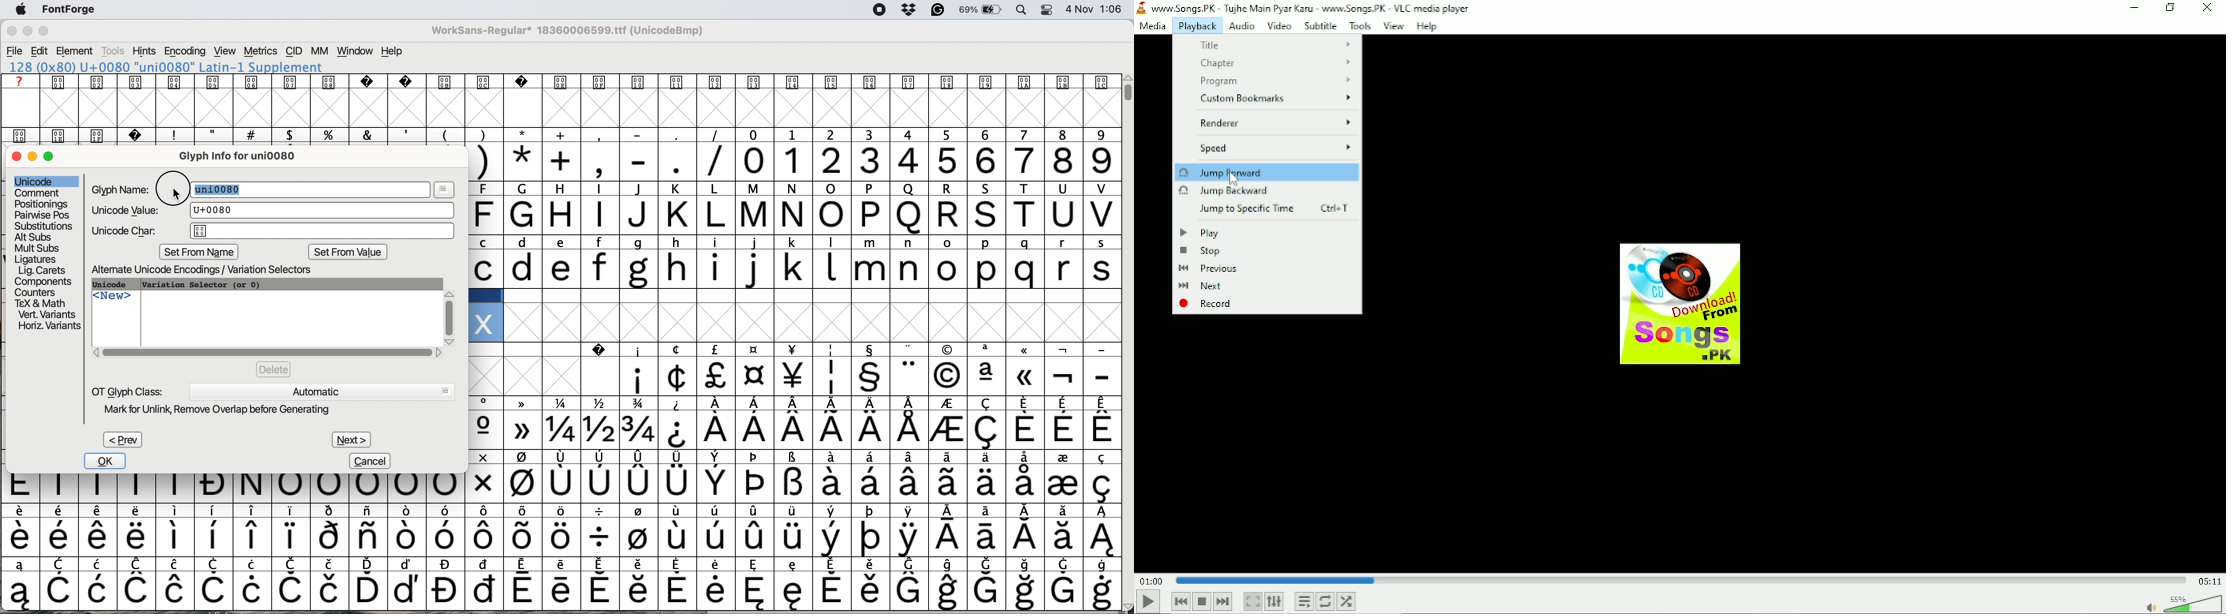 The image size is (2240, 616). What do you see at coordinates (321, 391) in the screenshot?
I see `automatic` at bounding box center [321, 391].